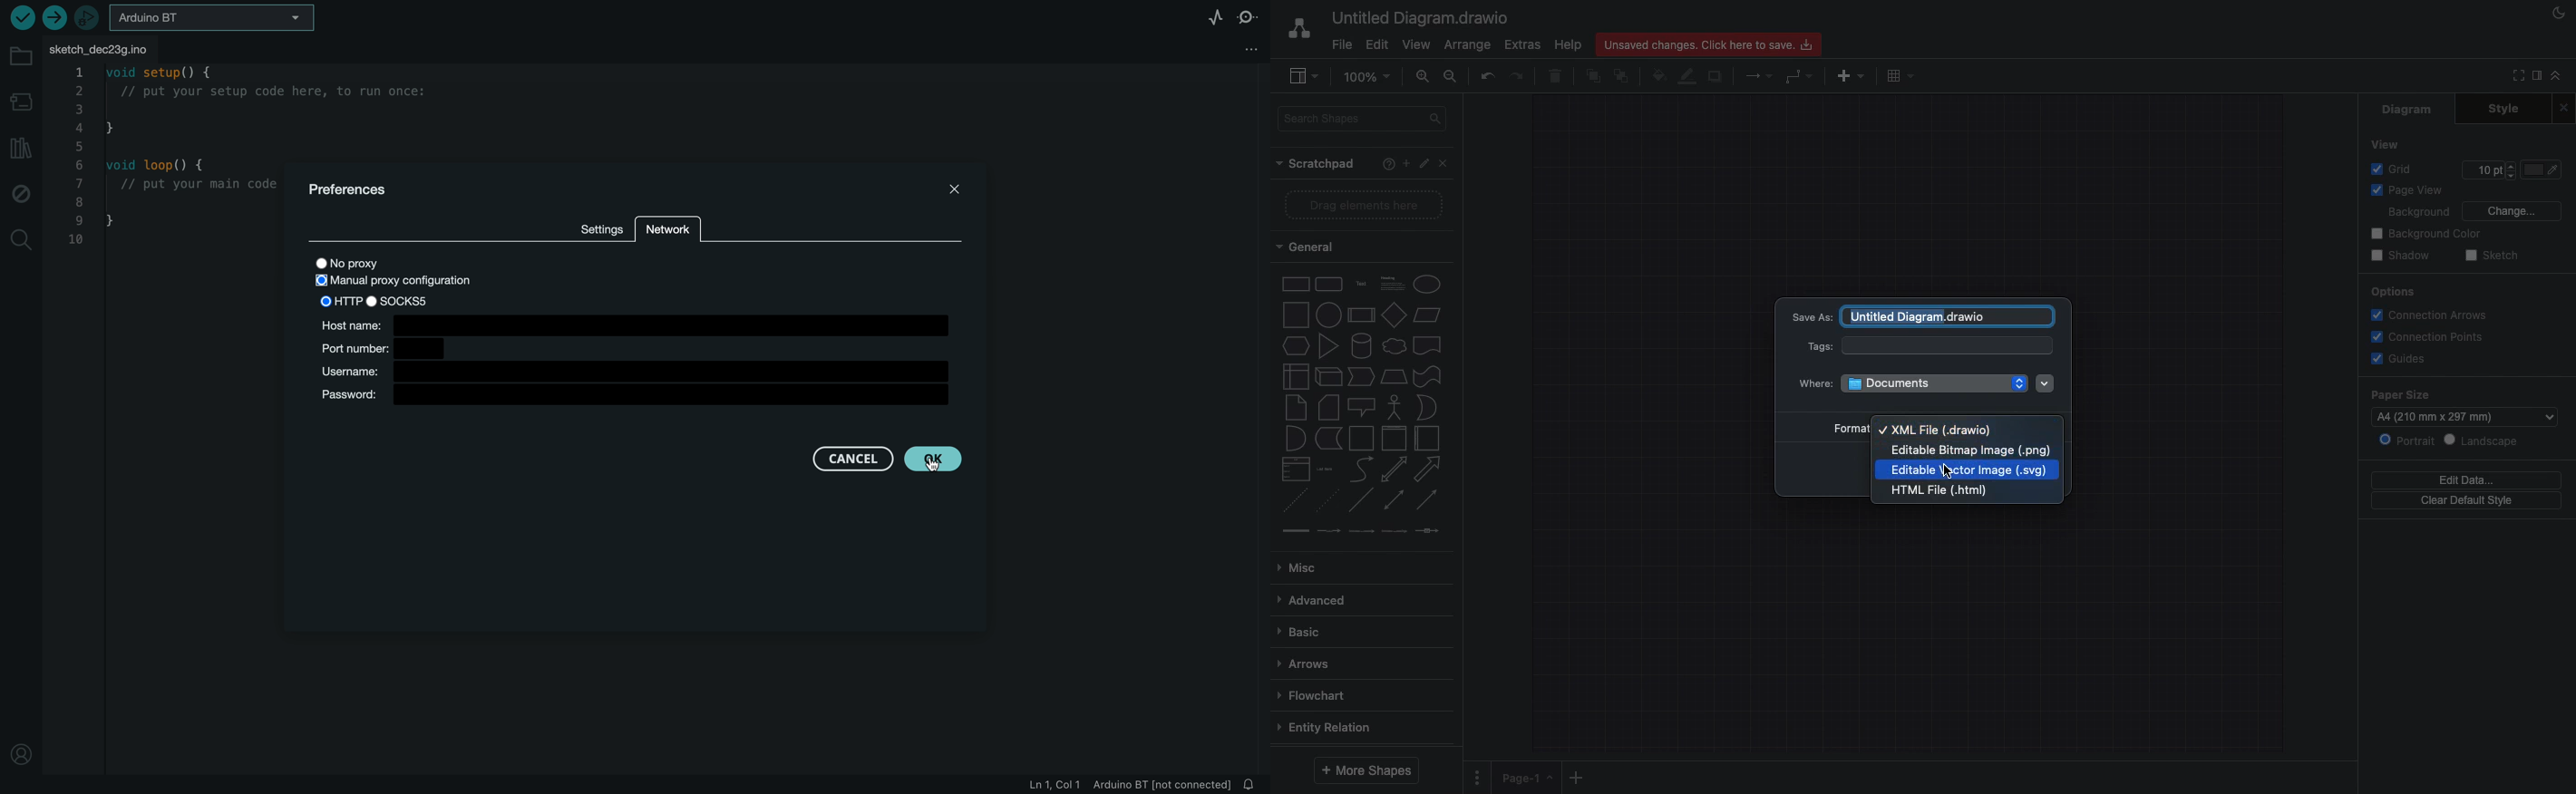 The height and width of the screenshot is (812, 2576). What do you see at coordinates (1486, 76) in the screenshot?
I see `Undo` at bounding box center [1486, 76].